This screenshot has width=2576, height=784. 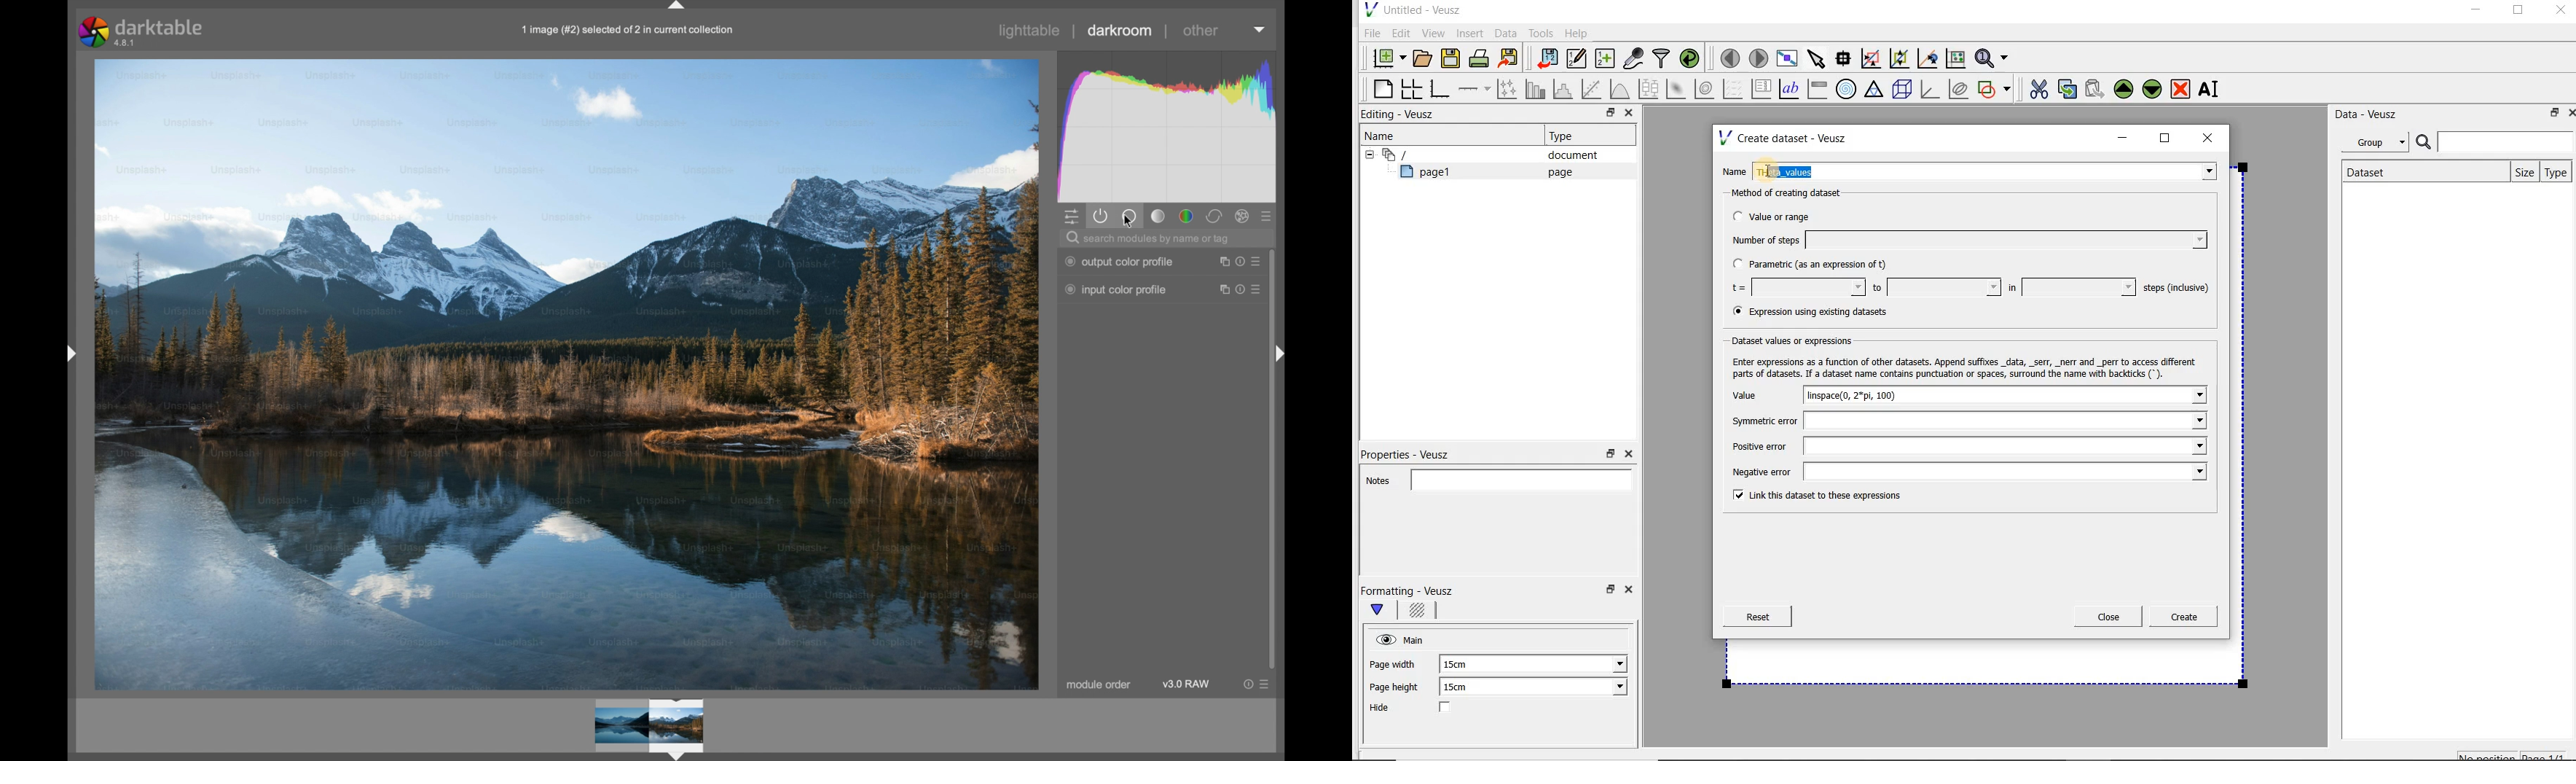 What do you see at coordinates (1221, 290) in the screenshot?
I see `instance` at bounding box center [1221, 290].